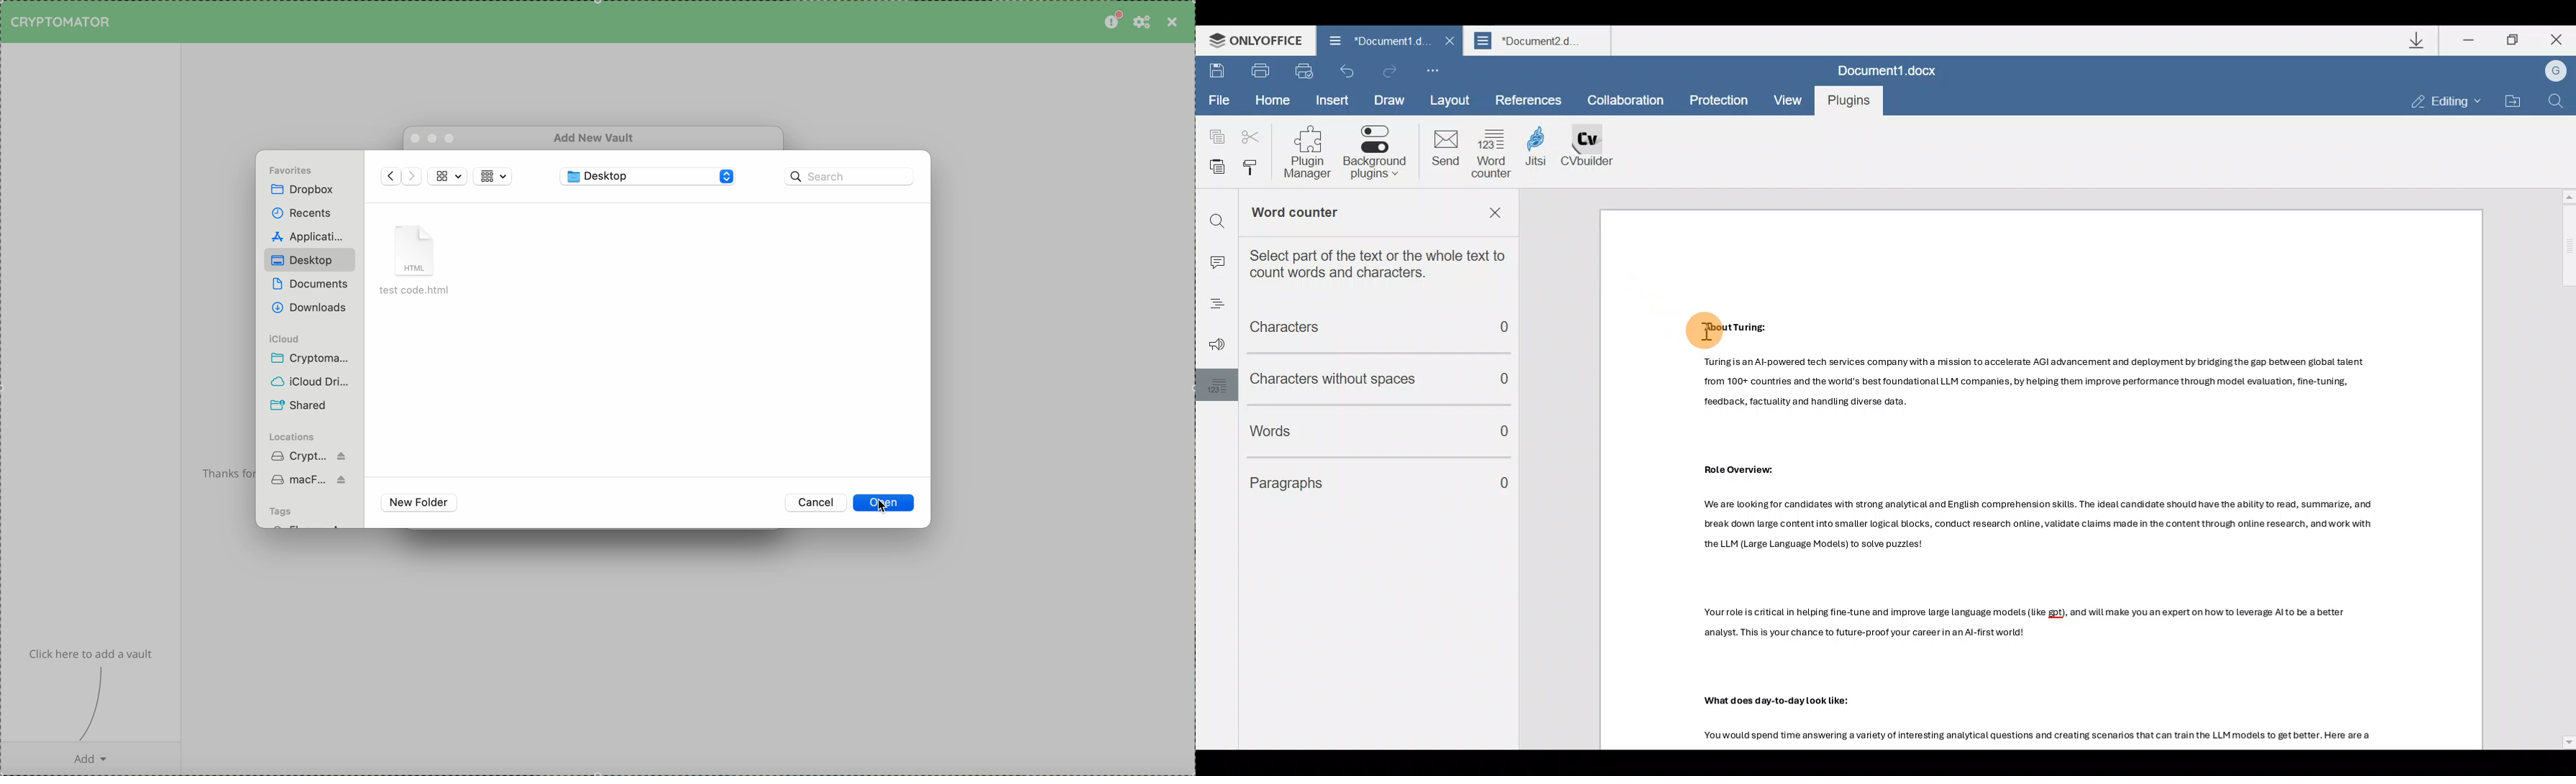 The width and height of the screenshot is (2576, 784). What do you see at coordinates (2437, 101) in the screenshot?
I see `Editing mode` at bounding box center [2437, 101].